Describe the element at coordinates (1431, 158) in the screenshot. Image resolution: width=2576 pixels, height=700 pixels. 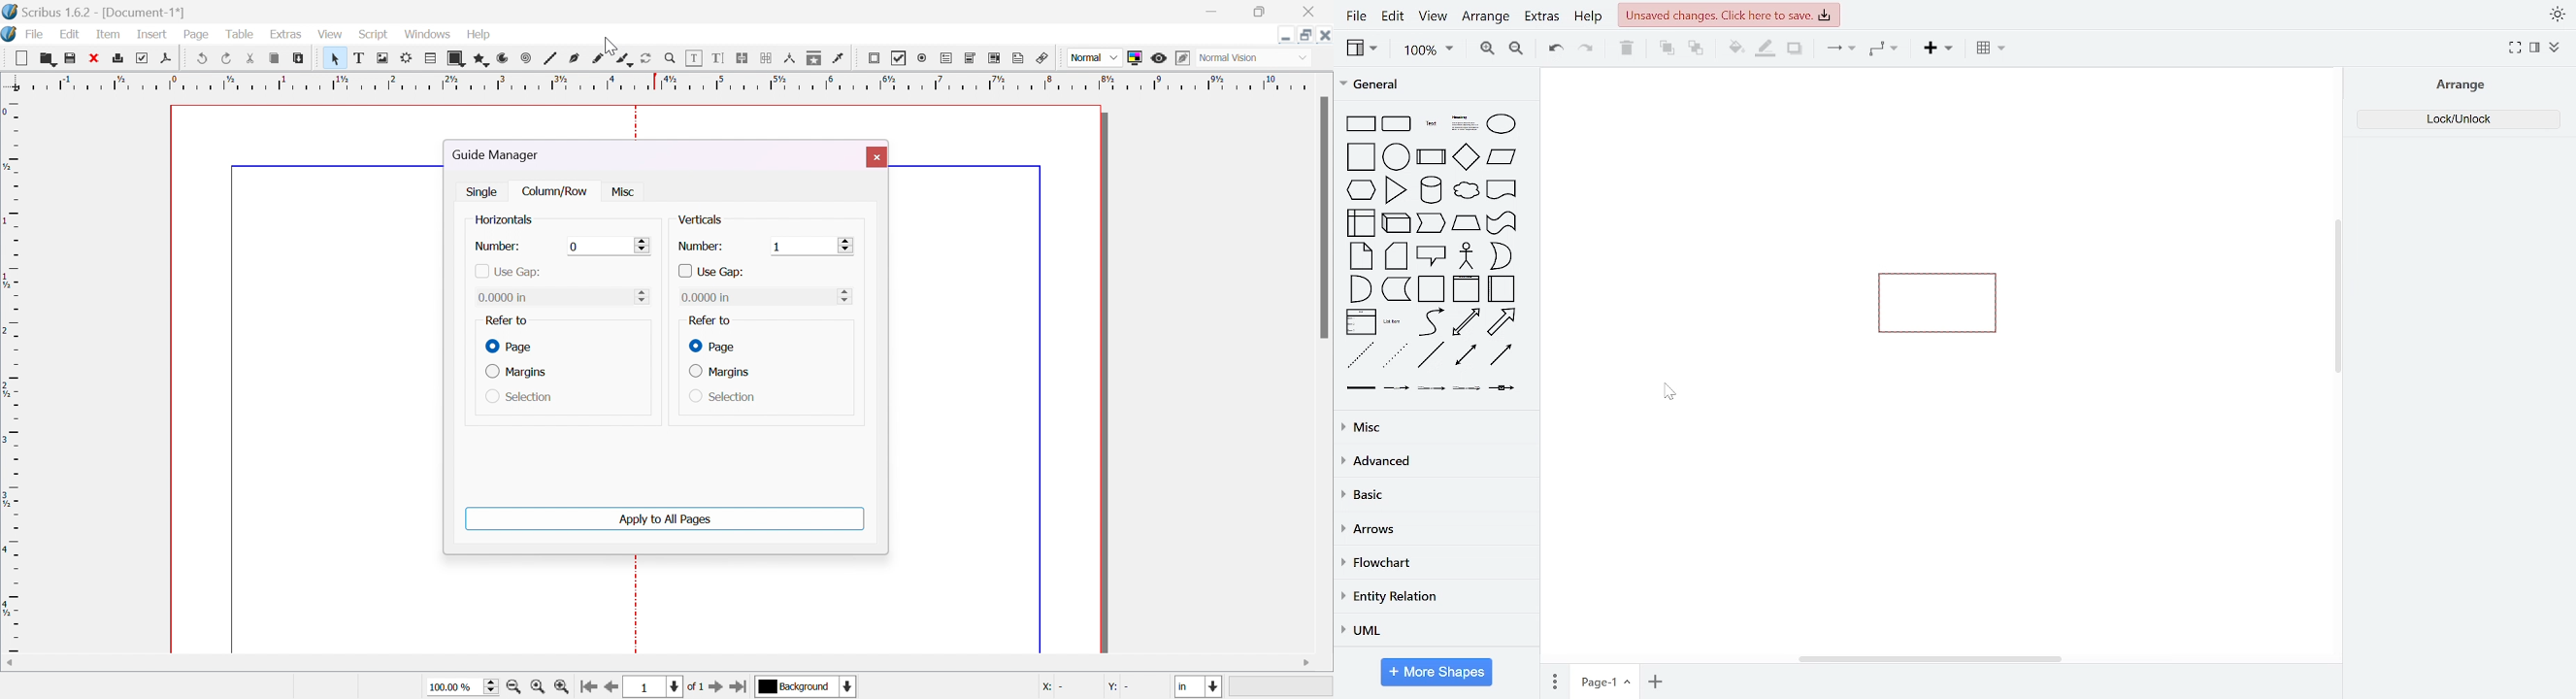
I see `process` at that location.